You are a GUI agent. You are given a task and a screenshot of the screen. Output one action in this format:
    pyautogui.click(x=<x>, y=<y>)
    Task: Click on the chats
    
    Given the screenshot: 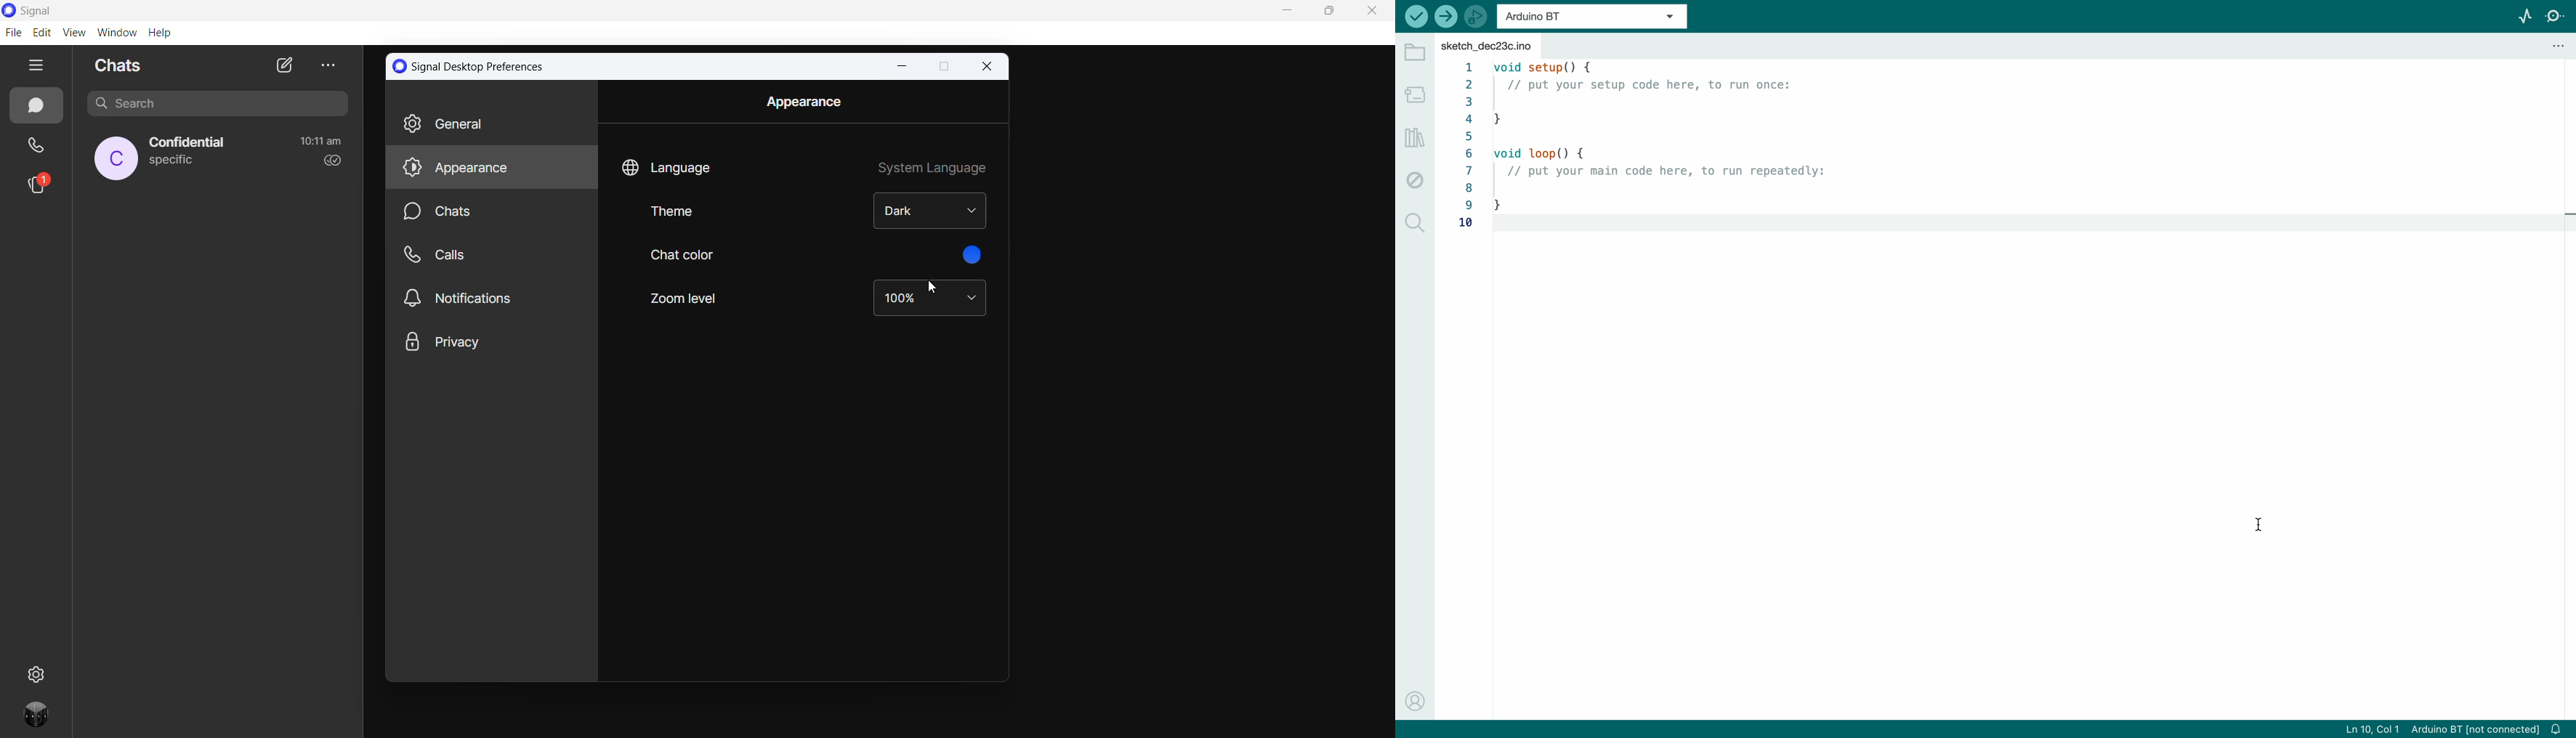 What is the action you would take?
    pyautogui.click(x=36, y=106)
    